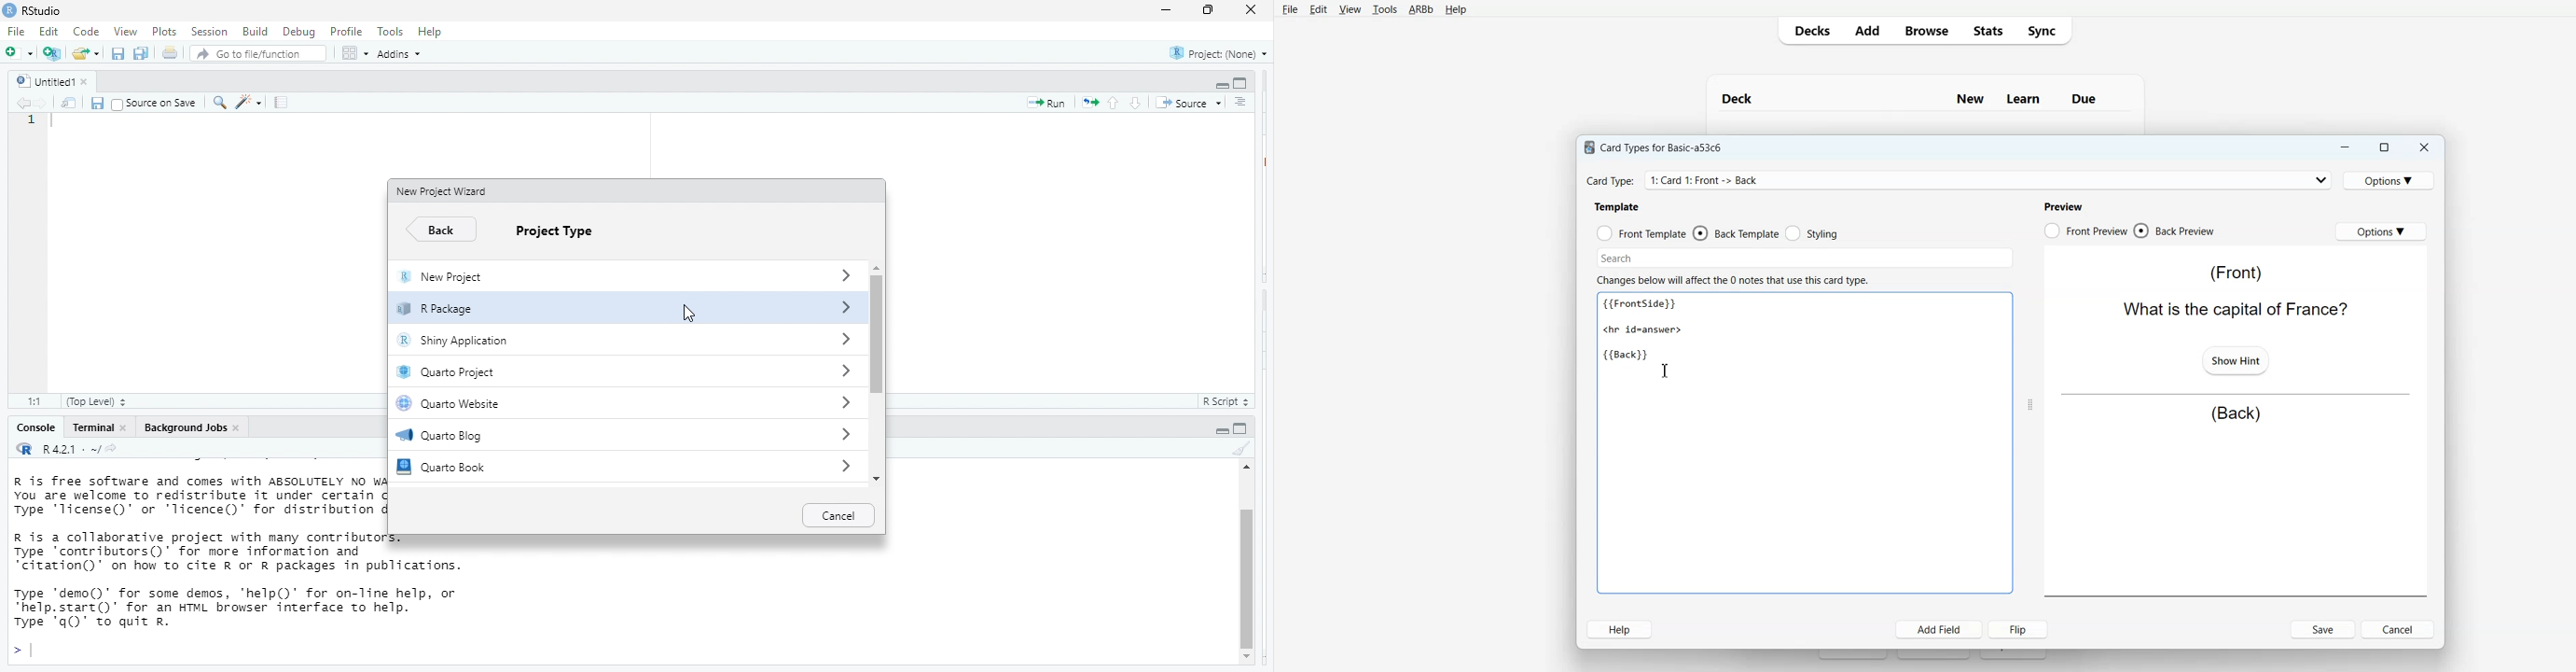  I want to click on  Quarto Blog, so click(592, 437).